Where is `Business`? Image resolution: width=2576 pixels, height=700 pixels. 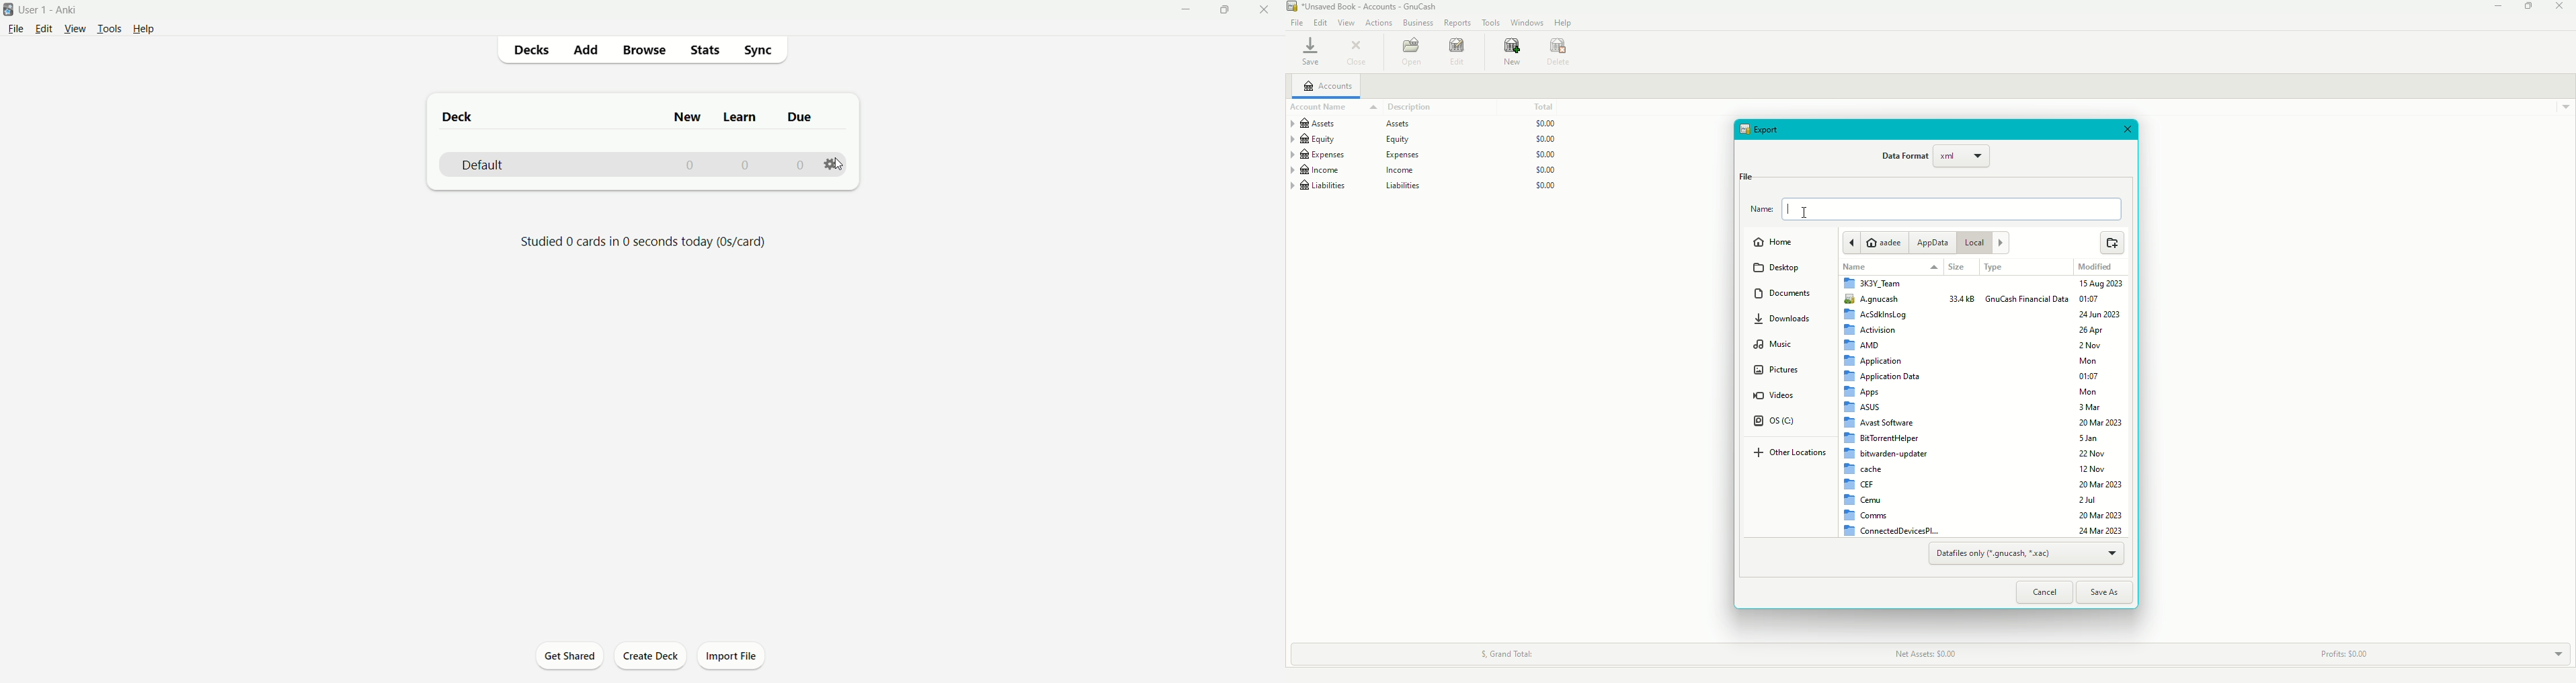 Business is located at coordinates (1416, 24).